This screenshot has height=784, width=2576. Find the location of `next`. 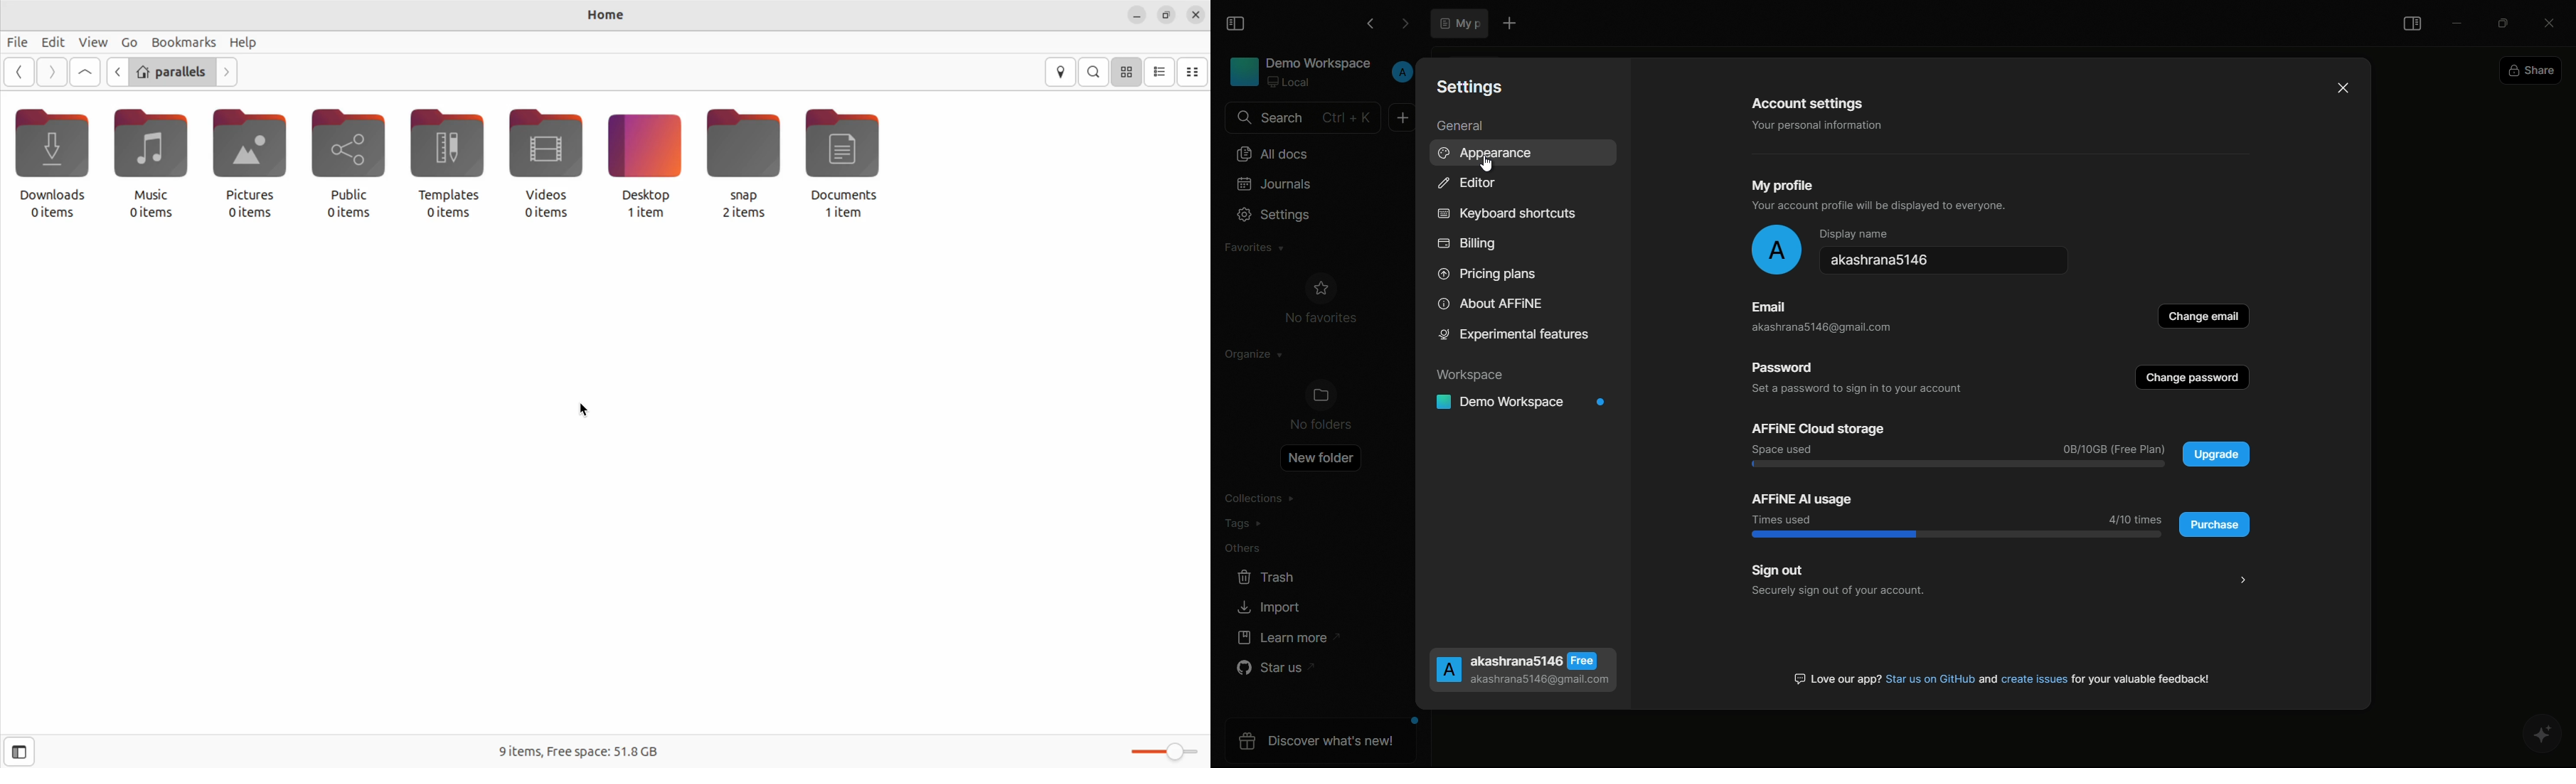

next is located at coordinates (230, 72).